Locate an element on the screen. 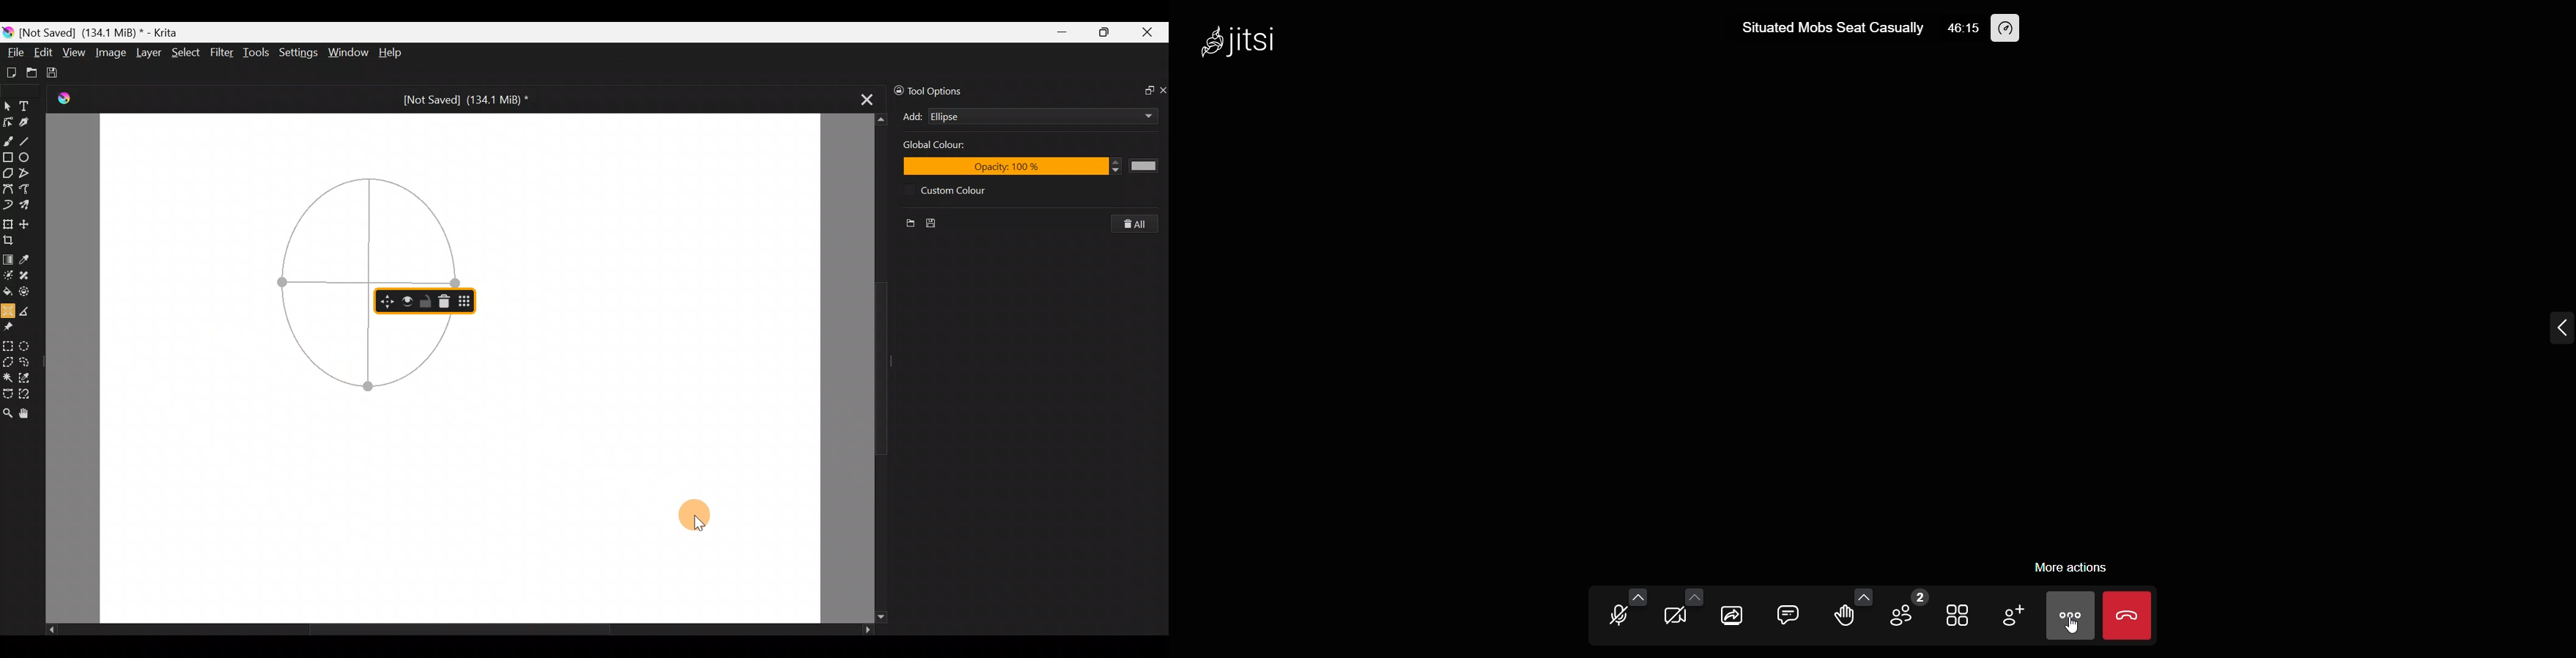 This screenshot has width=2576, height=672. camera is located at coordinates (1676, 617).